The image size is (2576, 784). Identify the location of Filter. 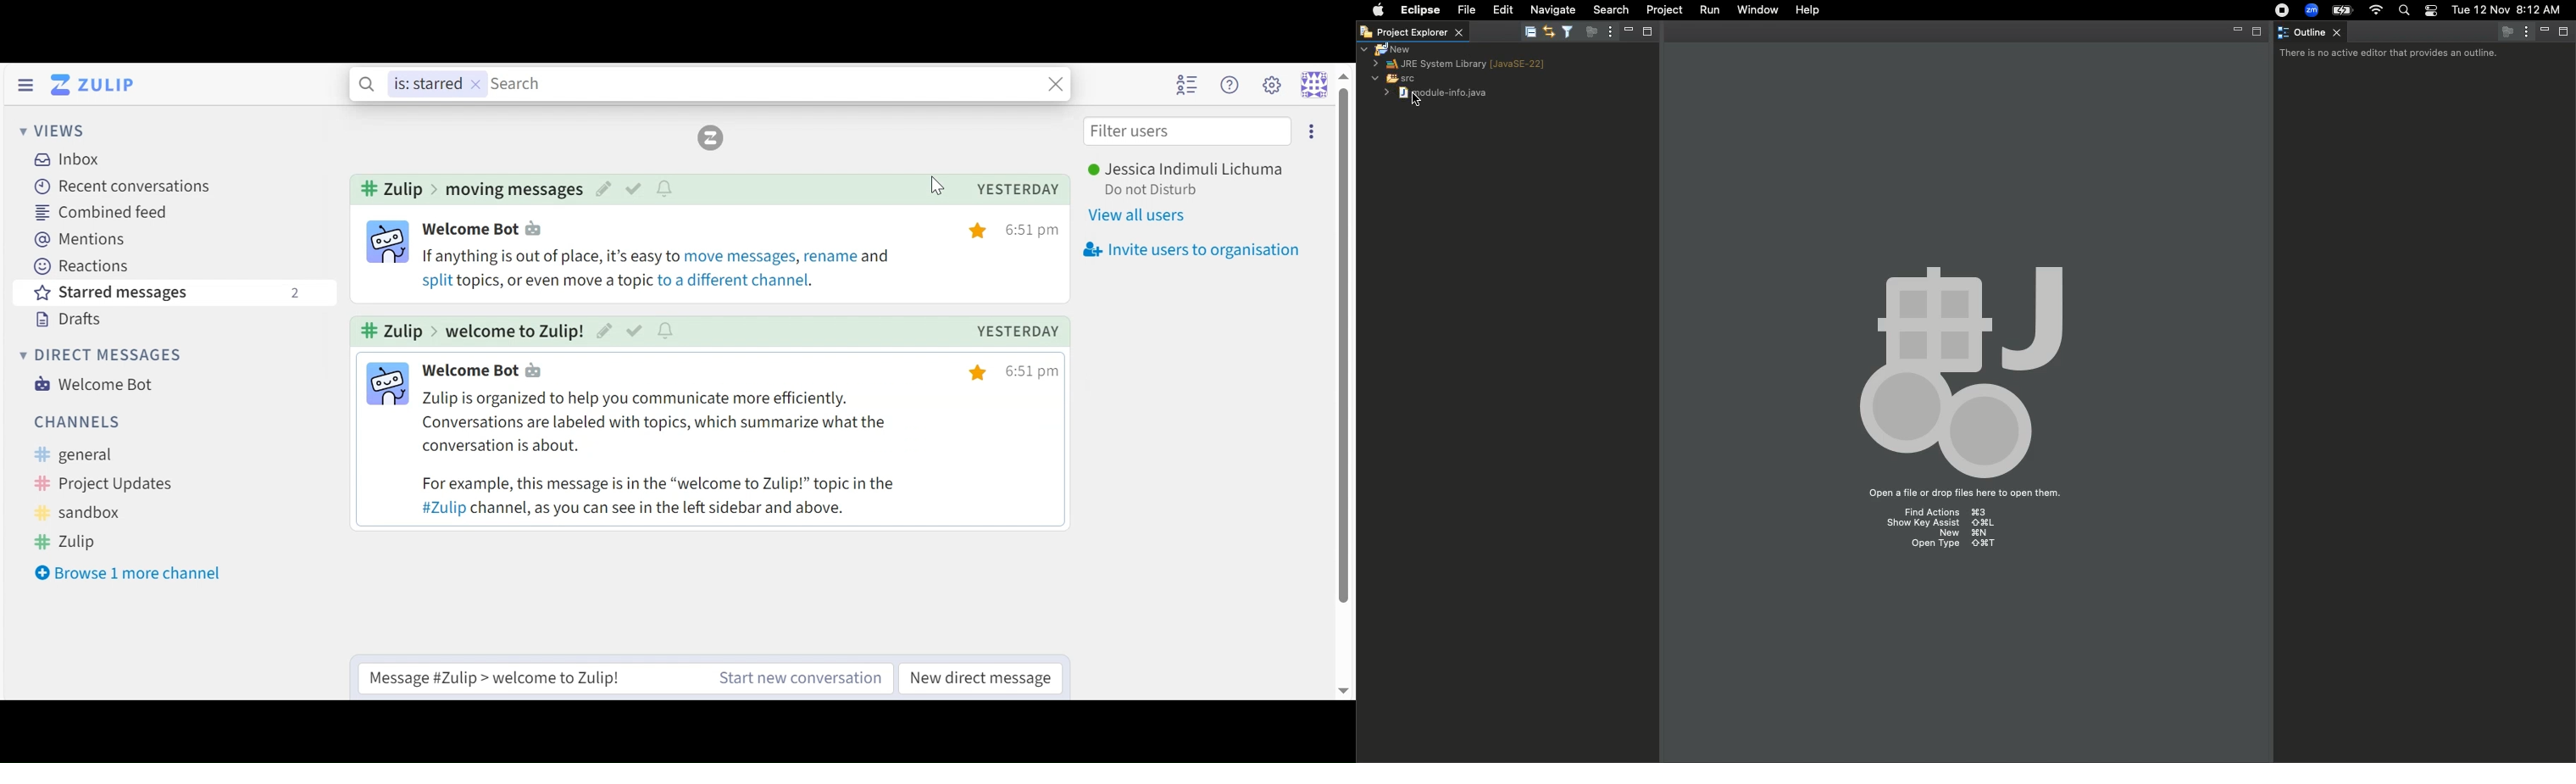
(1566, 31).